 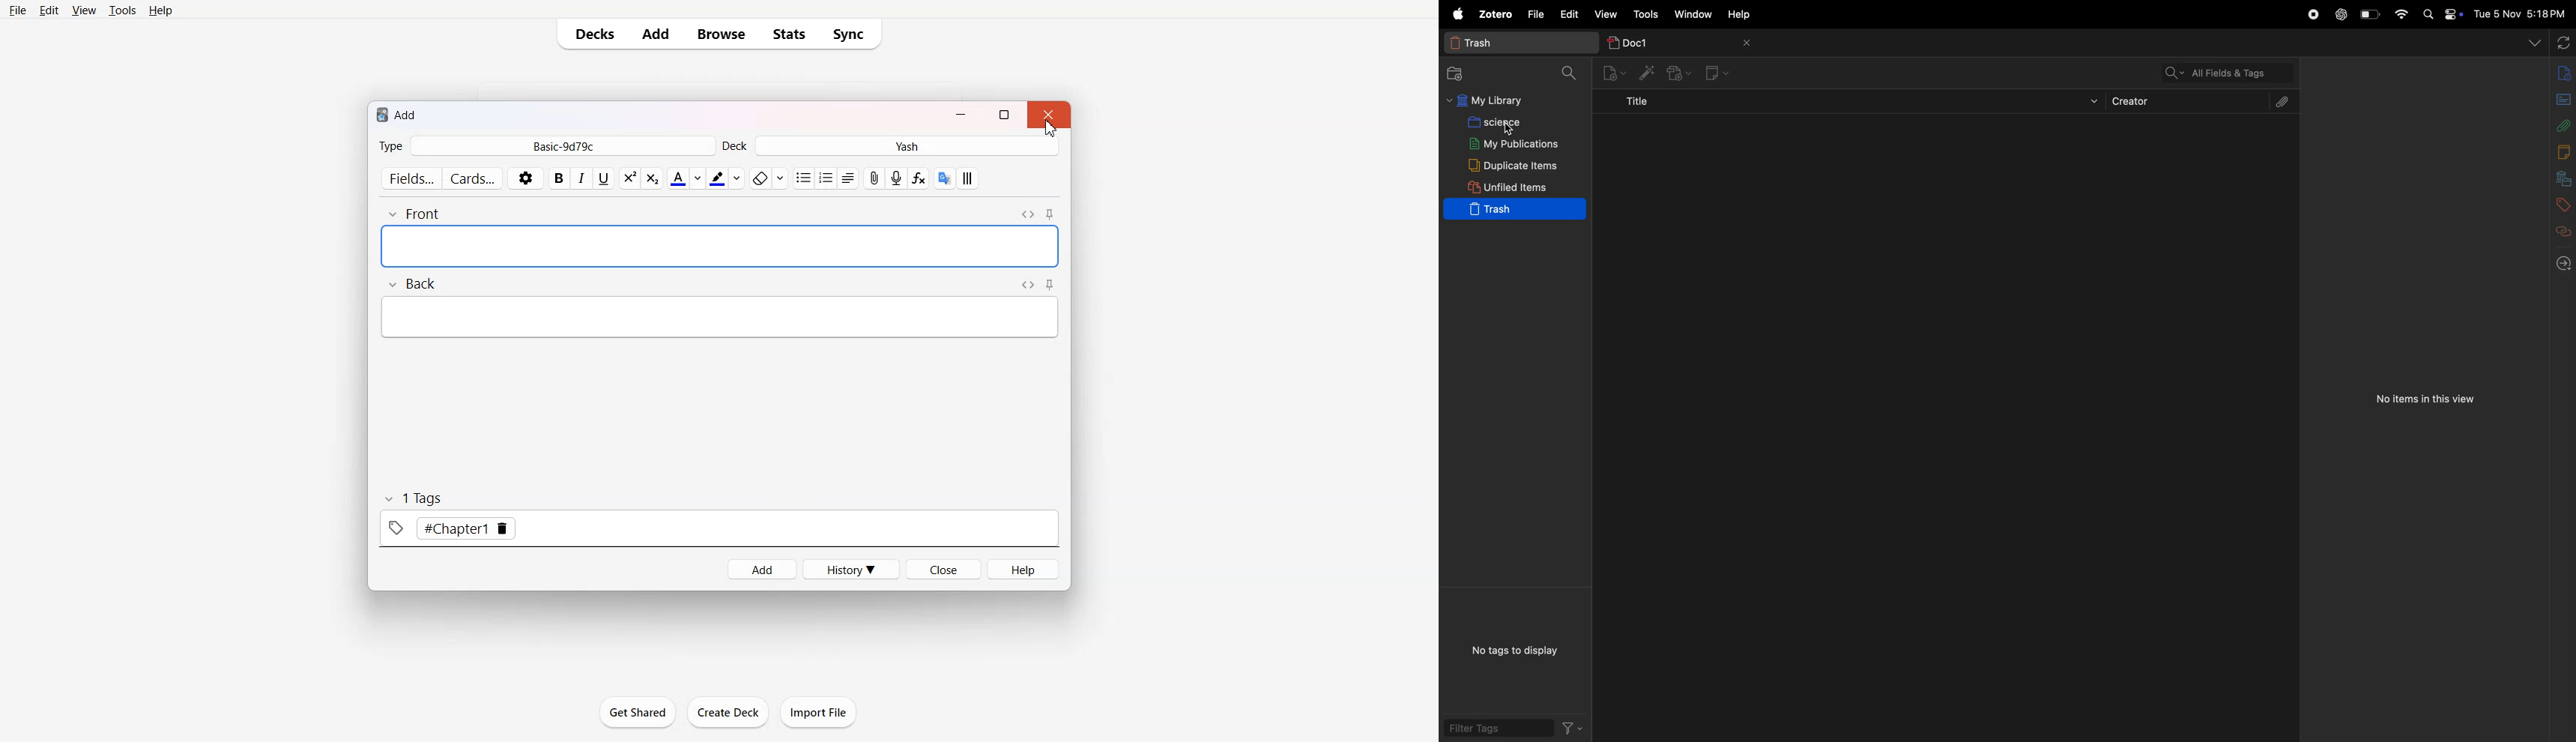 I want to click on Minimize, so click(x=961, y=114).